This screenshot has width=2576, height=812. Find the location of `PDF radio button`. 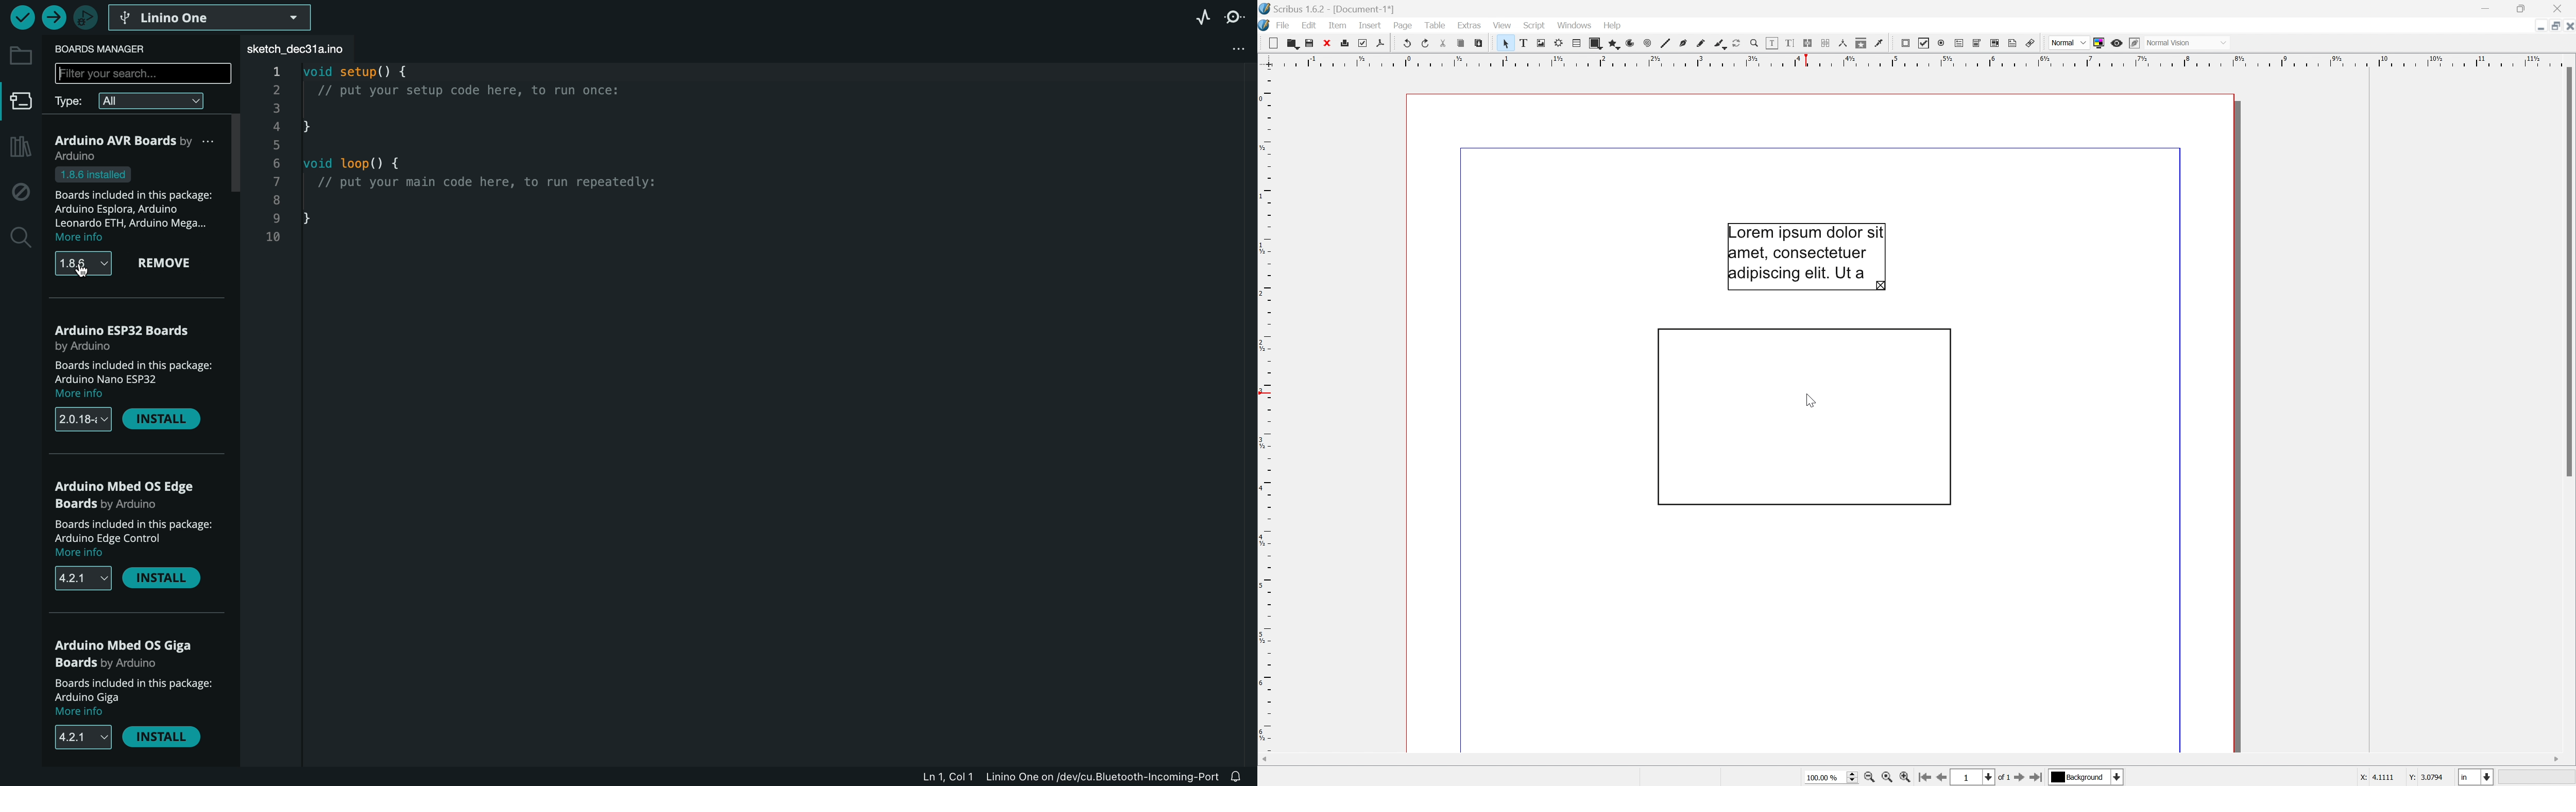

PDF radio button is located at coordinates (1941, 43).